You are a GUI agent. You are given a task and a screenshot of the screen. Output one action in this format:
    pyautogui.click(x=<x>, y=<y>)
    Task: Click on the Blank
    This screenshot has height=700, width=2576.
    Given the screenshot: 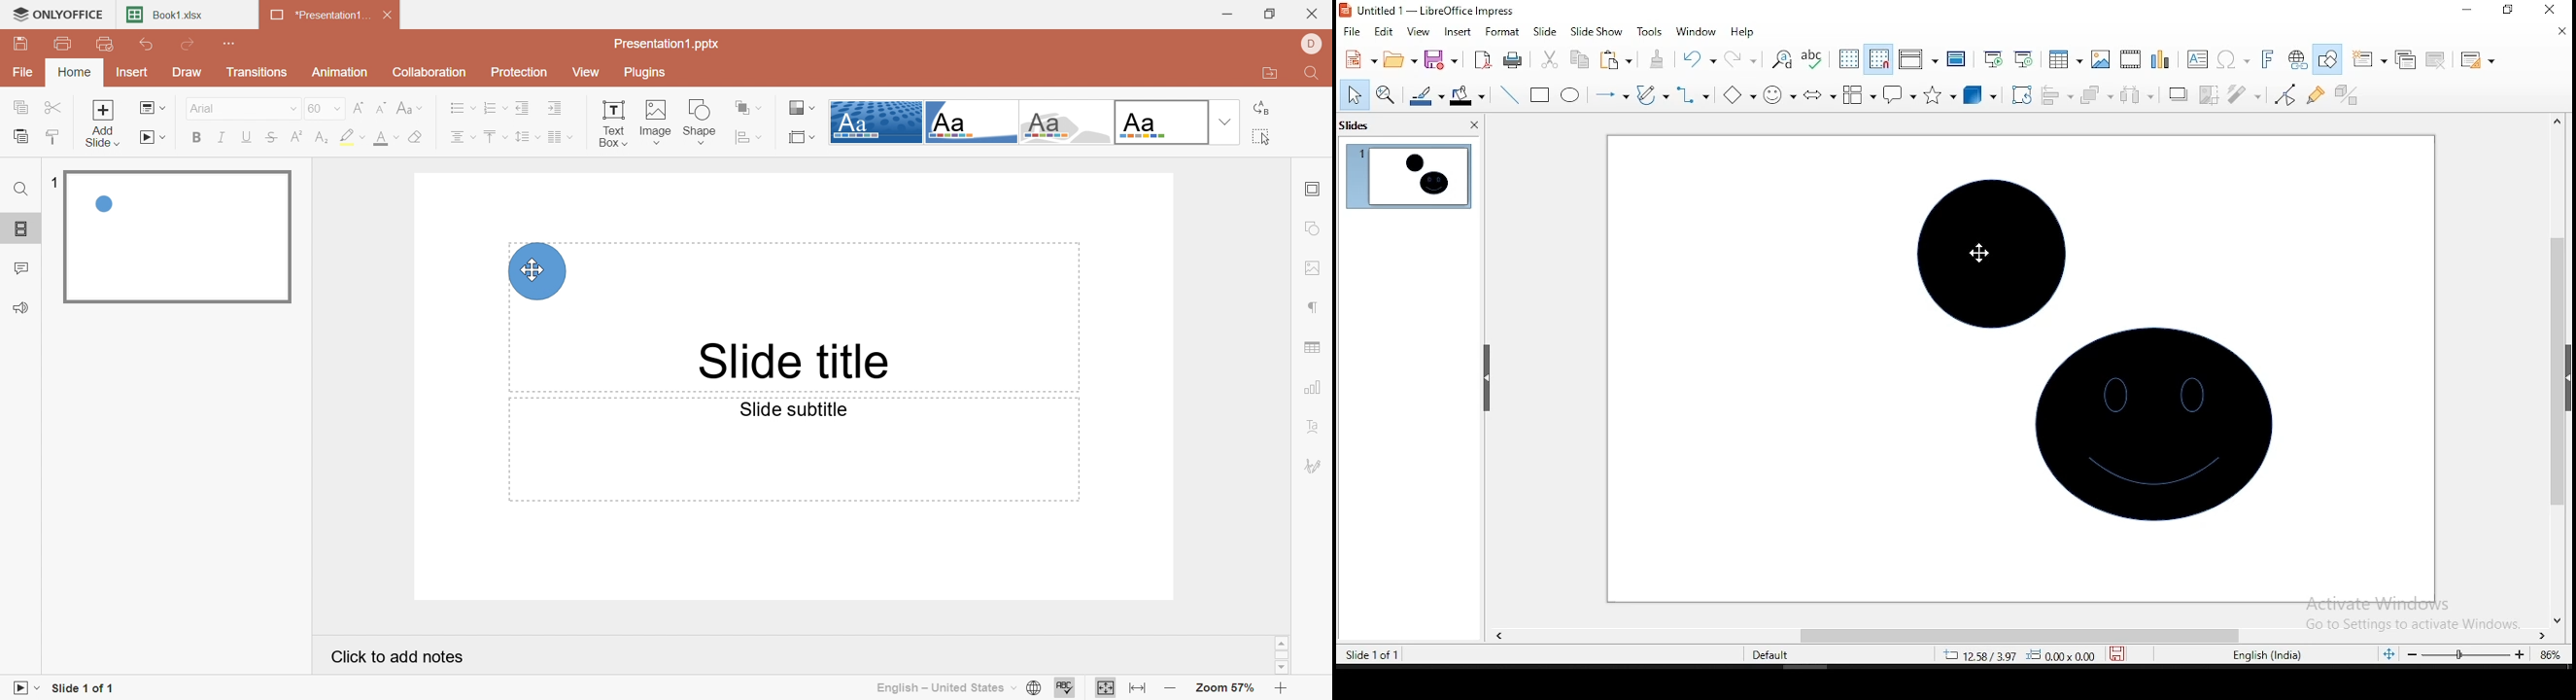 What is the action you would take?
    pyautogui.click(x=1161, y=122)
    